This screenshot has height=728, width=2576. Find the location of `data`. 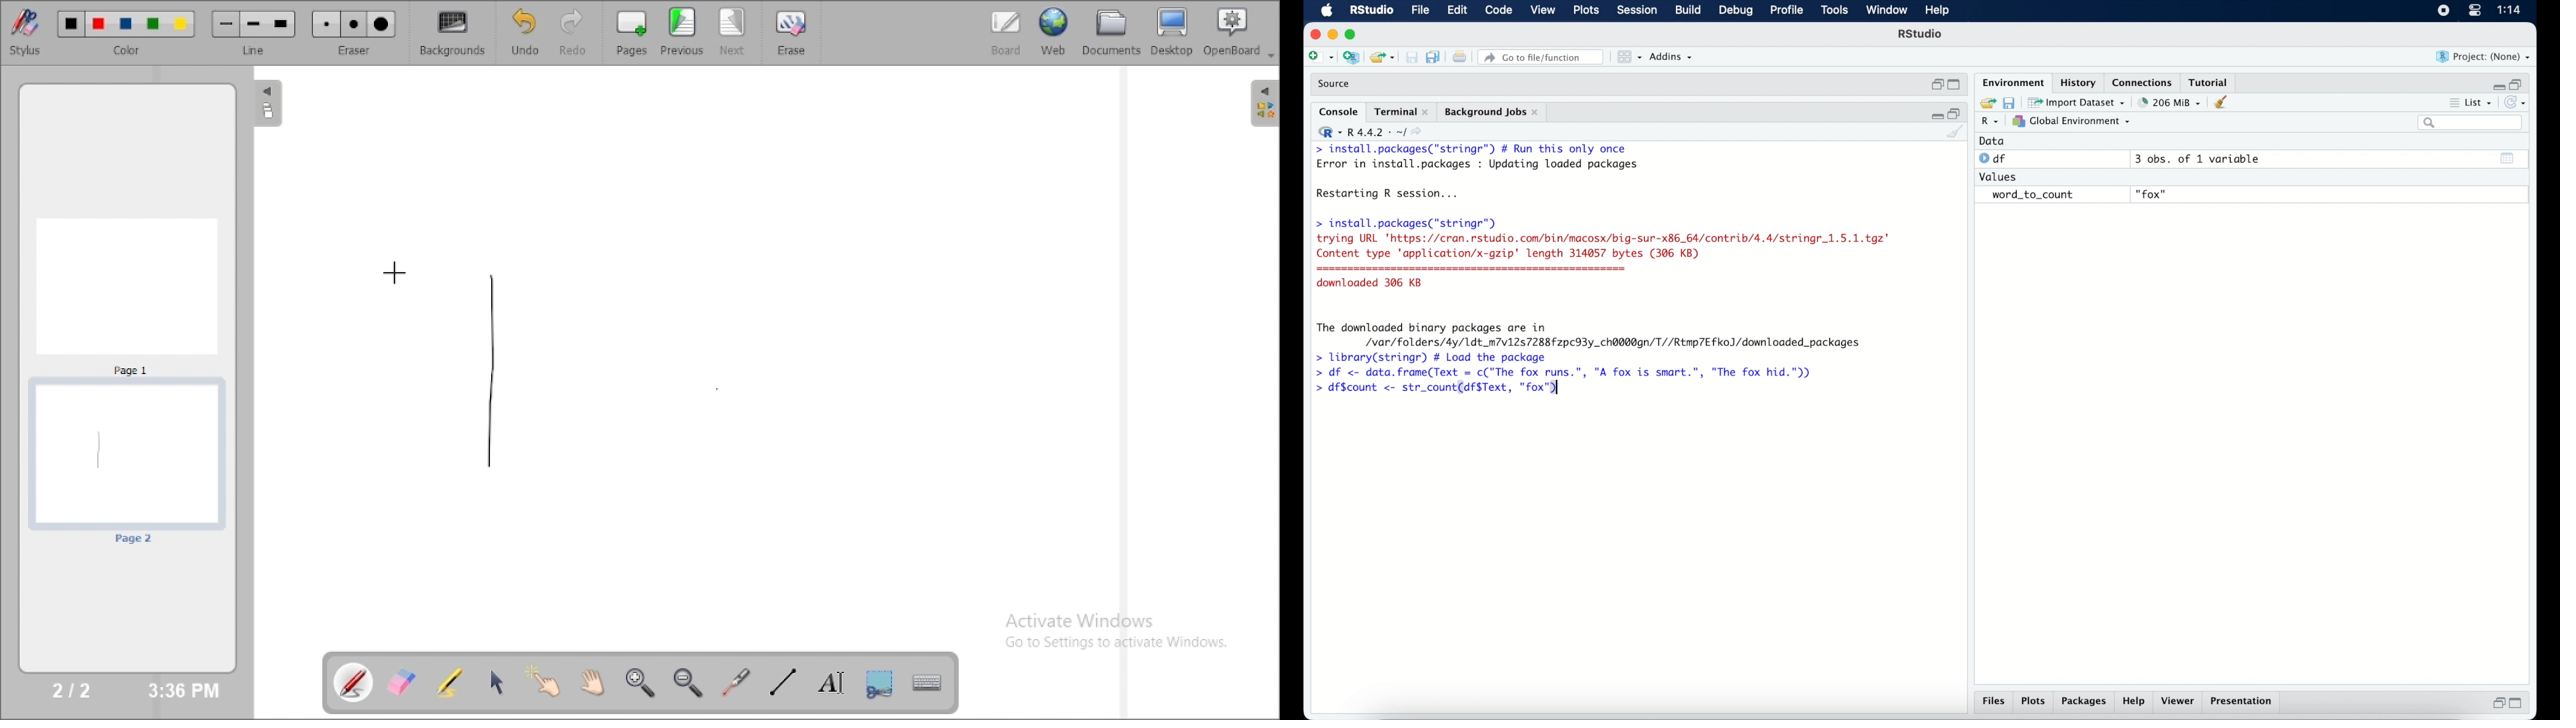

data is located at coordinates (1992, 141).